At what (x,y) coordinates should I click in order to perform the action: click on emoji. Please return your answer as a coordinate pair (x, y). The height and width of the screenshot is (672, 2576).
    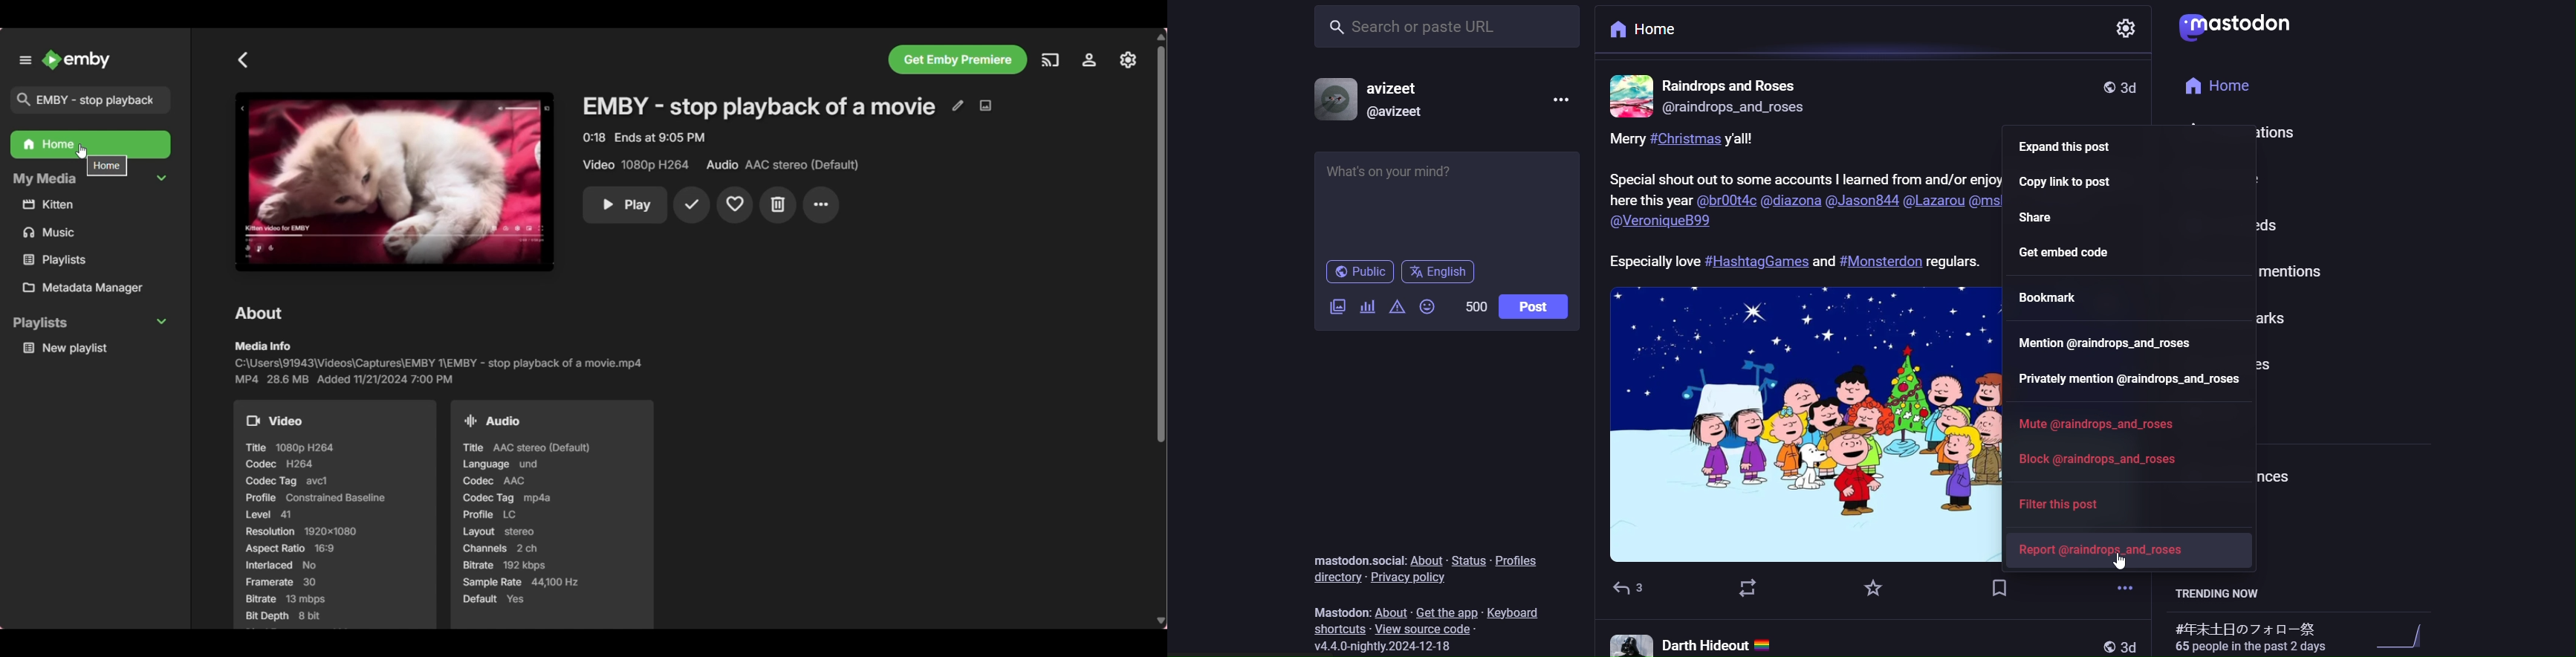
    Looking at the image, I should click on (1429, 306).